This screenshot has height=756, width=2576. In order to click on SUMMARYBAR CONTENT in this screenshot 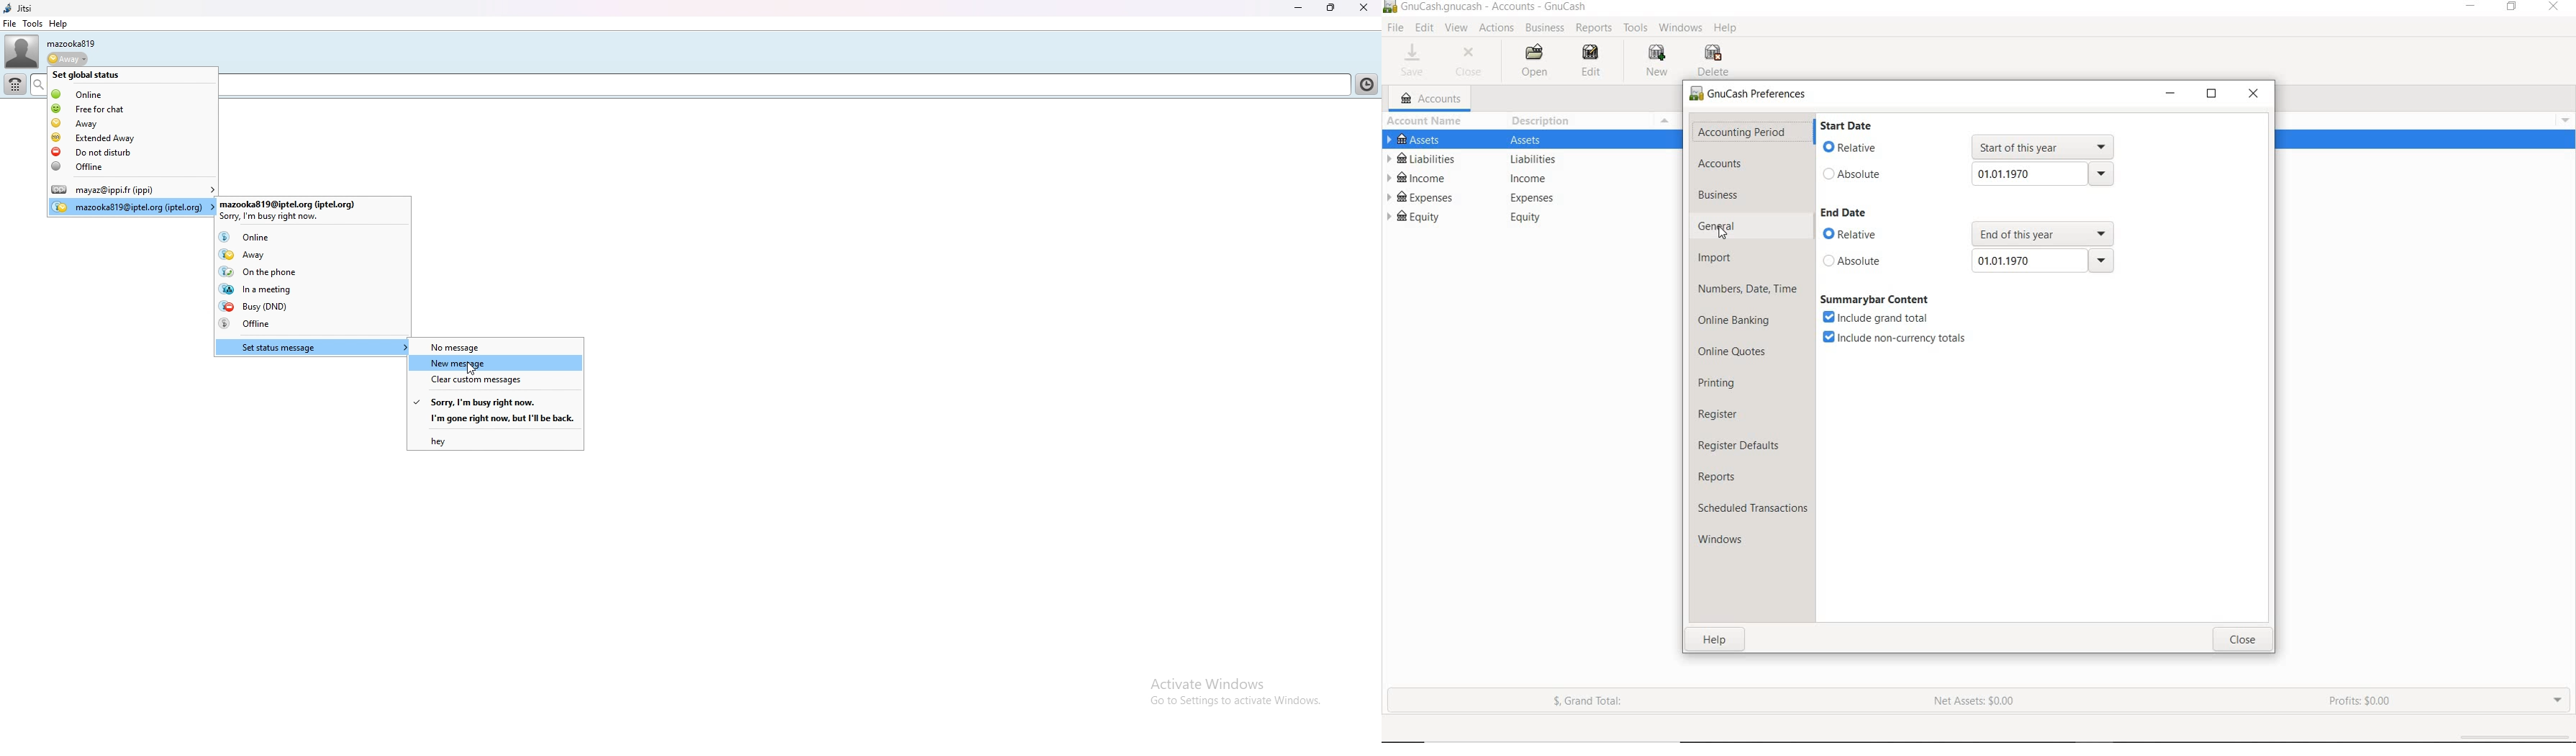, I will do `click(1876, 300)`.